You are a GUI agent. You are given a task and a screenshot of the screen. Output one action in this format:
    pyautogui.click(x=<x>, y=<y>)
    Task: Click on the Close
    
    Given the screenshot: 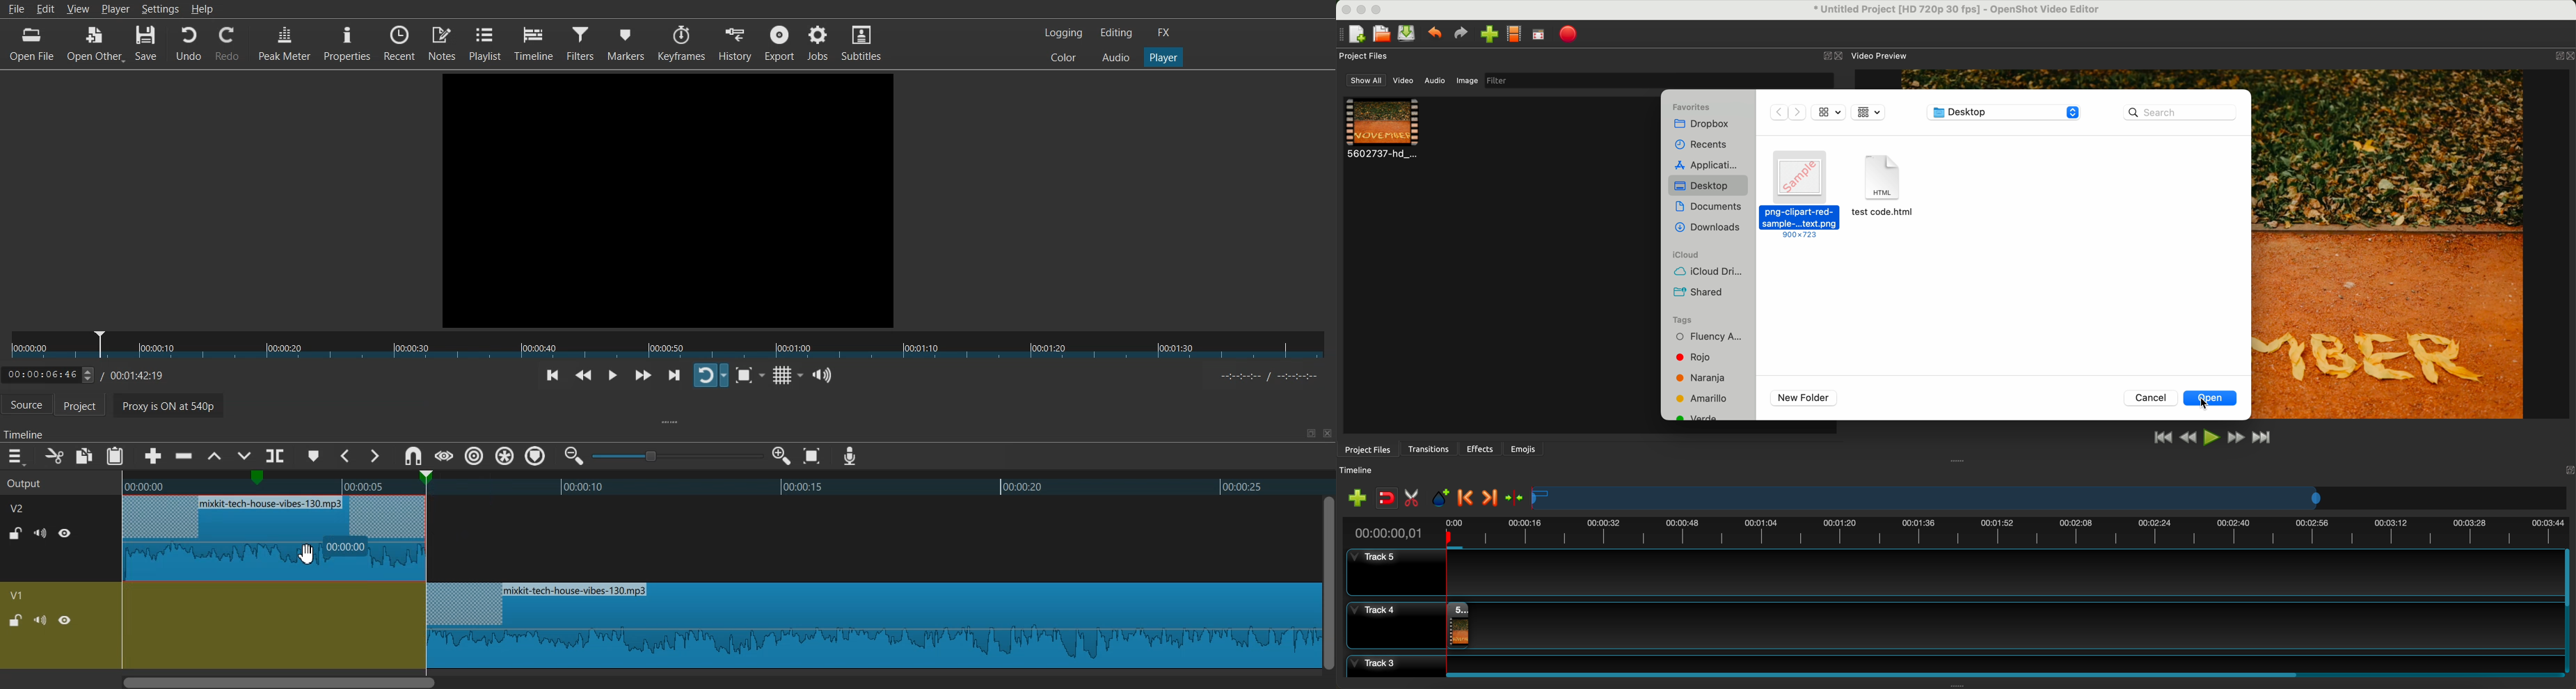 What is the action you would take?
    pyautogui.click(x=1326, y=434)
    